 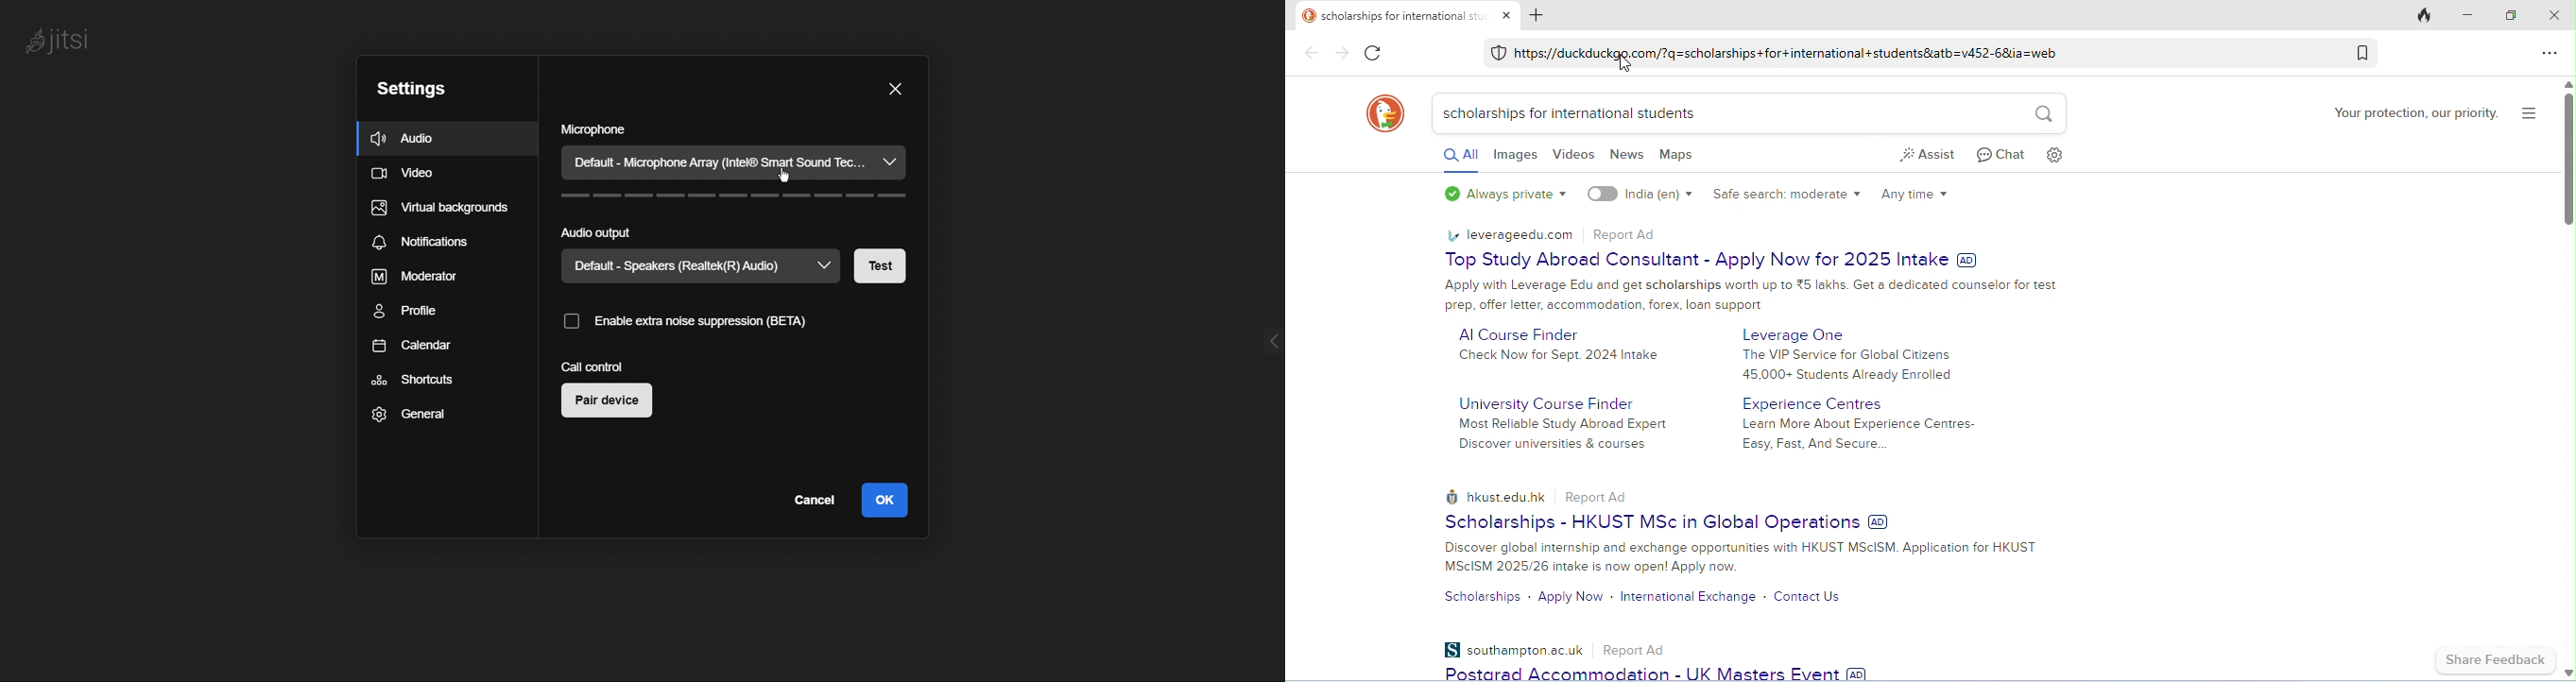 What do you see at coordinates (1343, 53) in the screenshot?
I see `` at bounding box center [1343, 53].